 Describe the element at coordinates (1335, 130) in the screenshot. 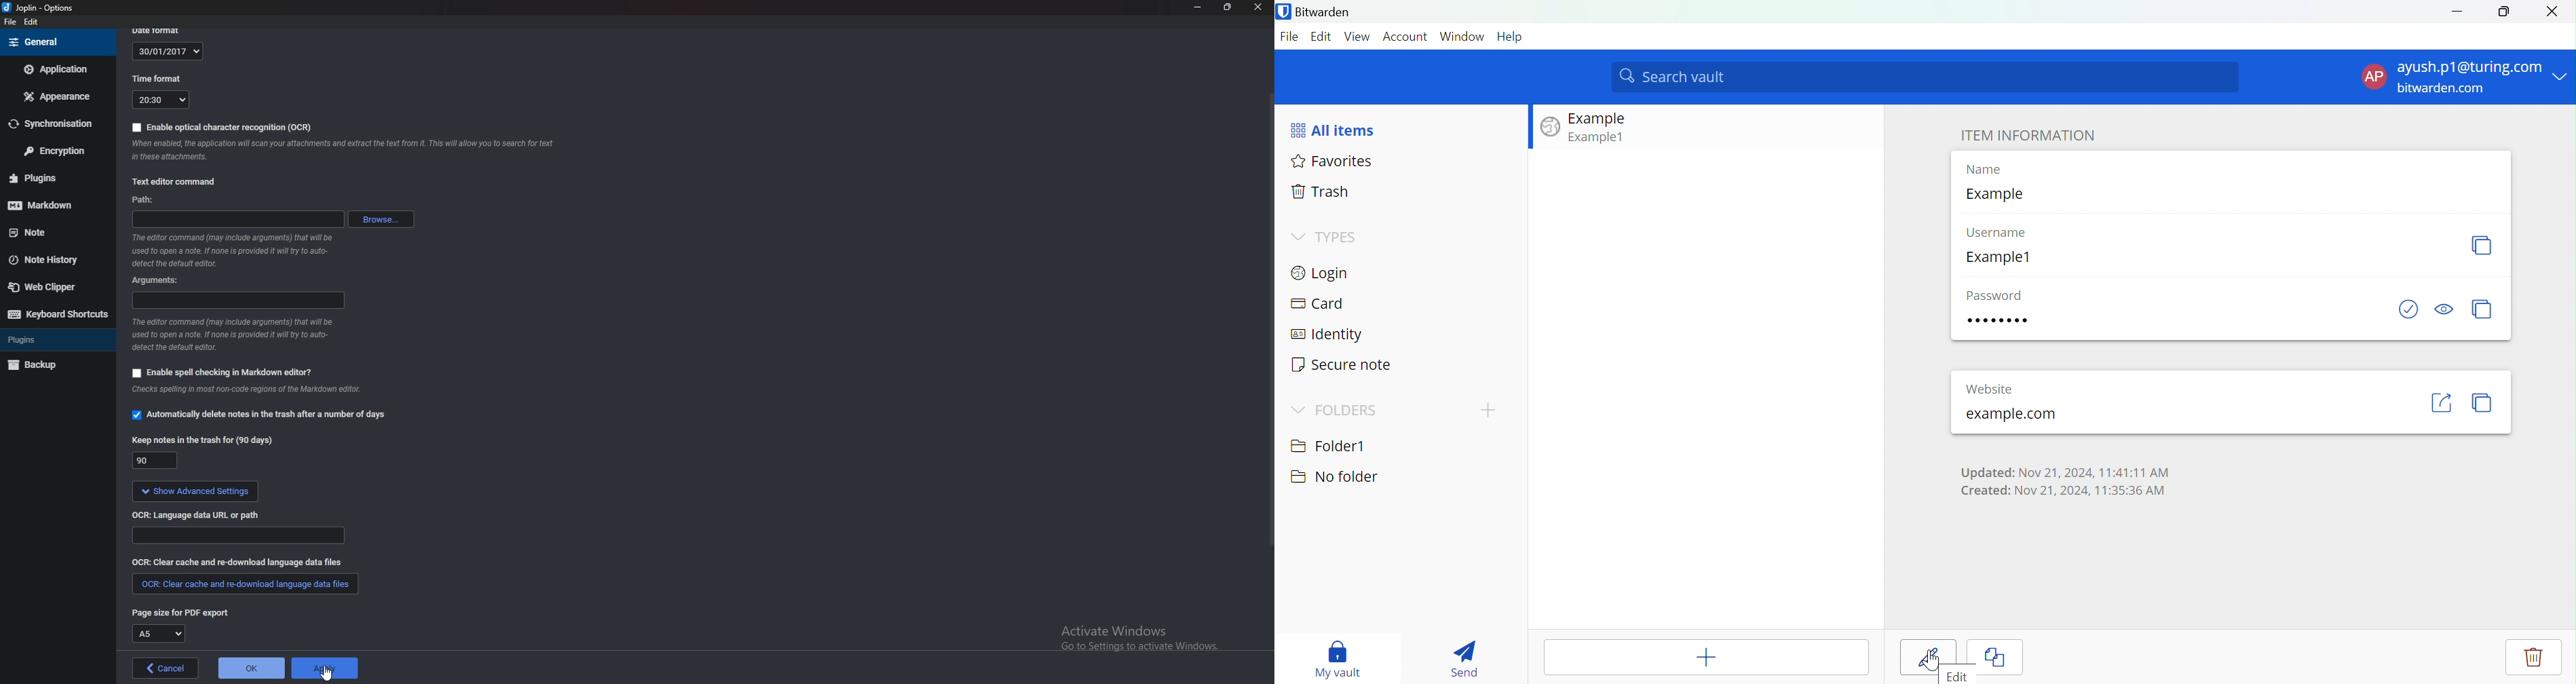

I see `All items` at that location.